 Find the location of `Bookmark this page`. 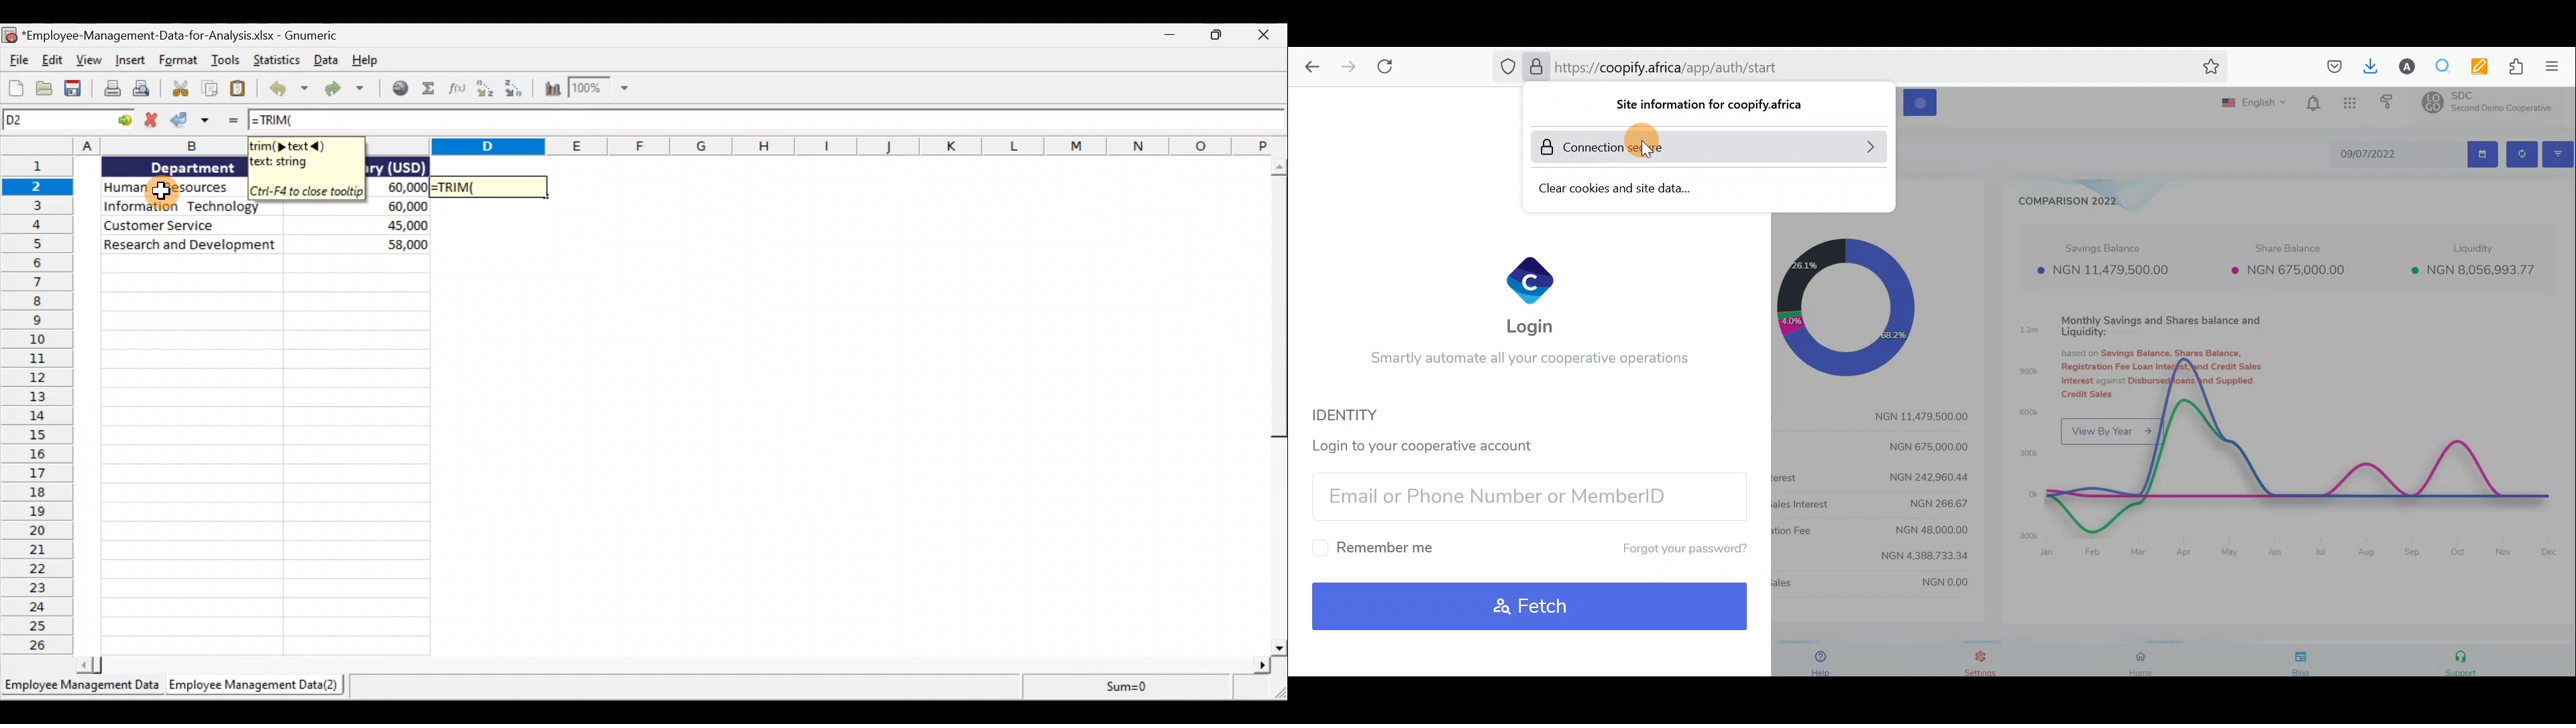

Bookmark this page is located at coordinates (2208, 69).